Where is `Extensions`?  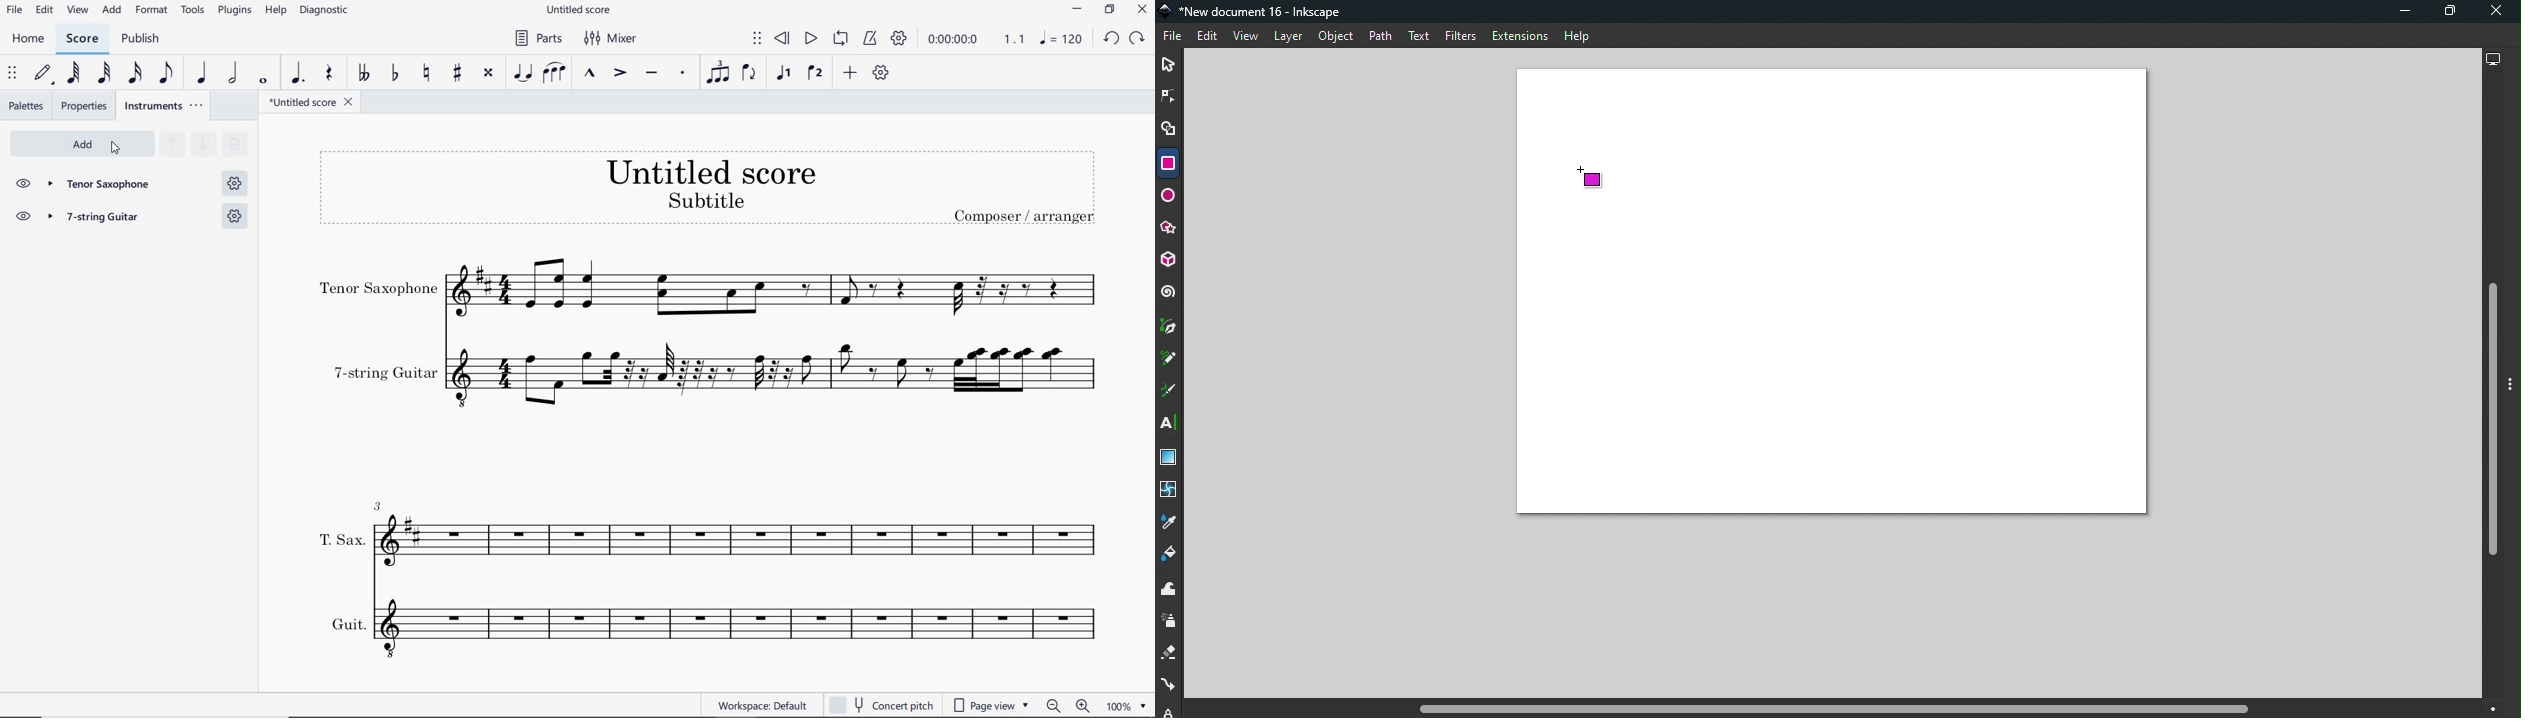 Extensions is located at coordinates (1518, 35).